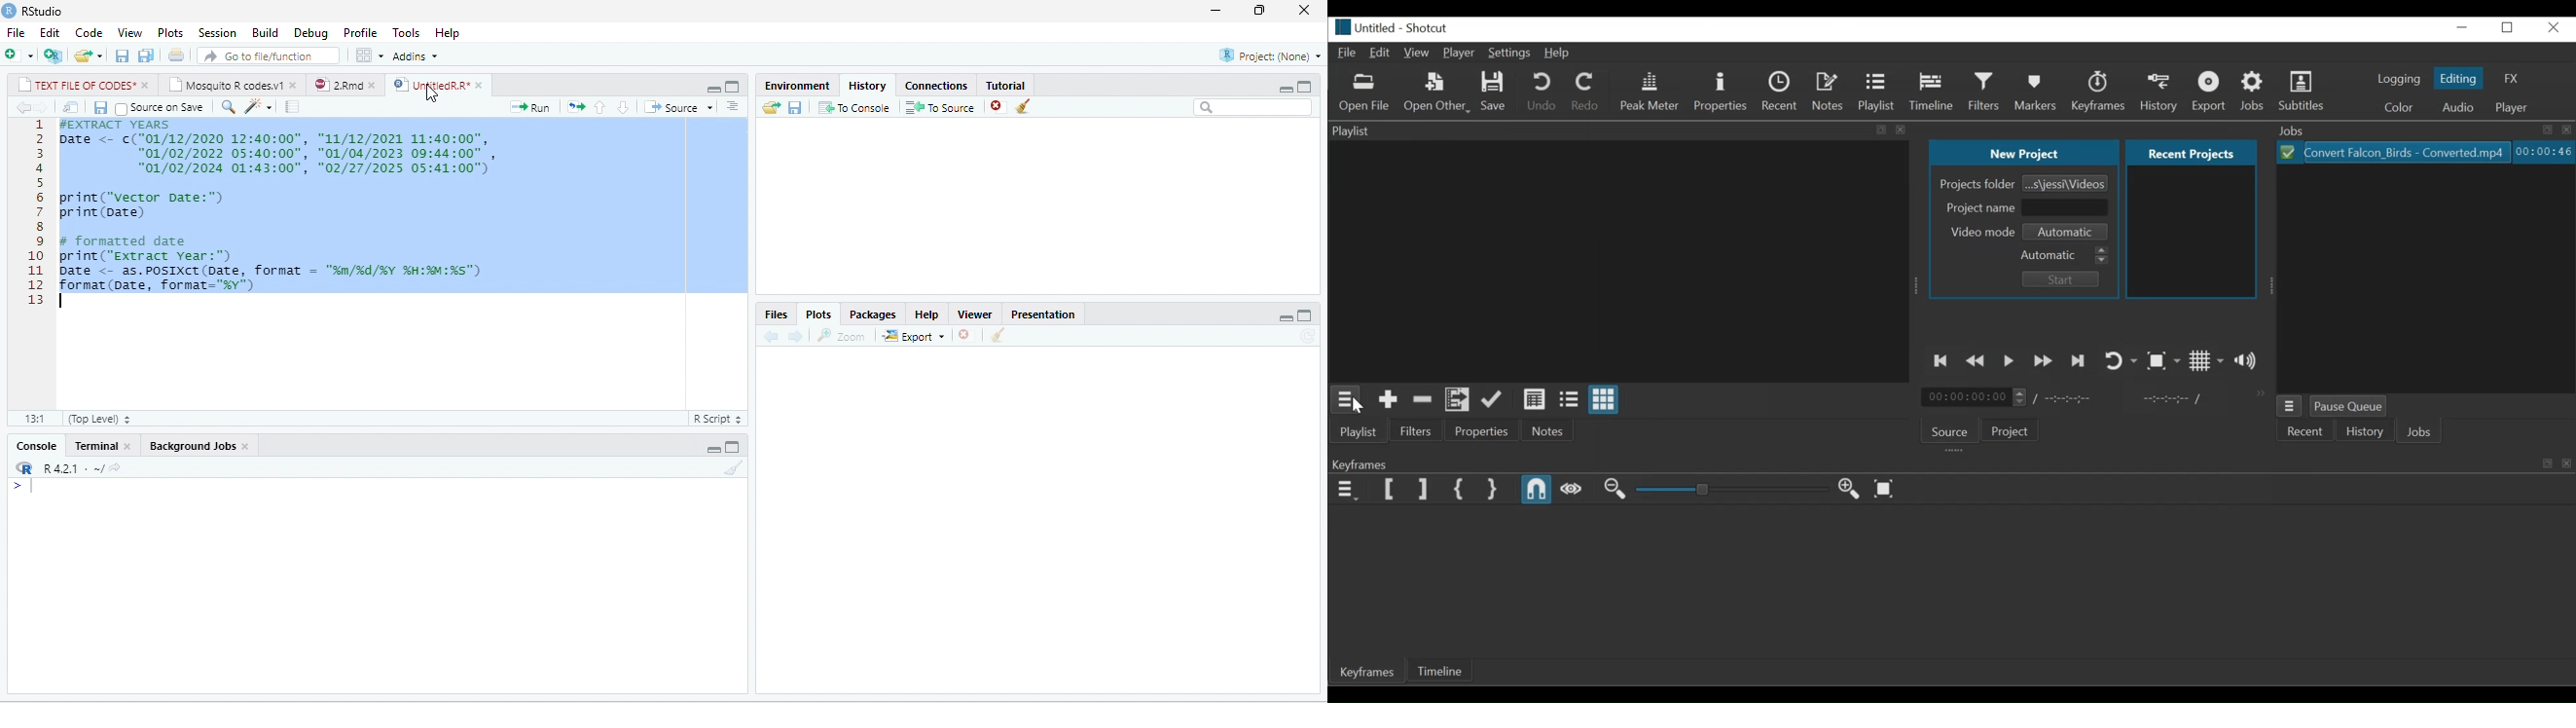 This screenshot has width=2576, height=728. Describe the element at coordinates (1422, 489) in the screenshot. I see `Set Filter last` at that location.